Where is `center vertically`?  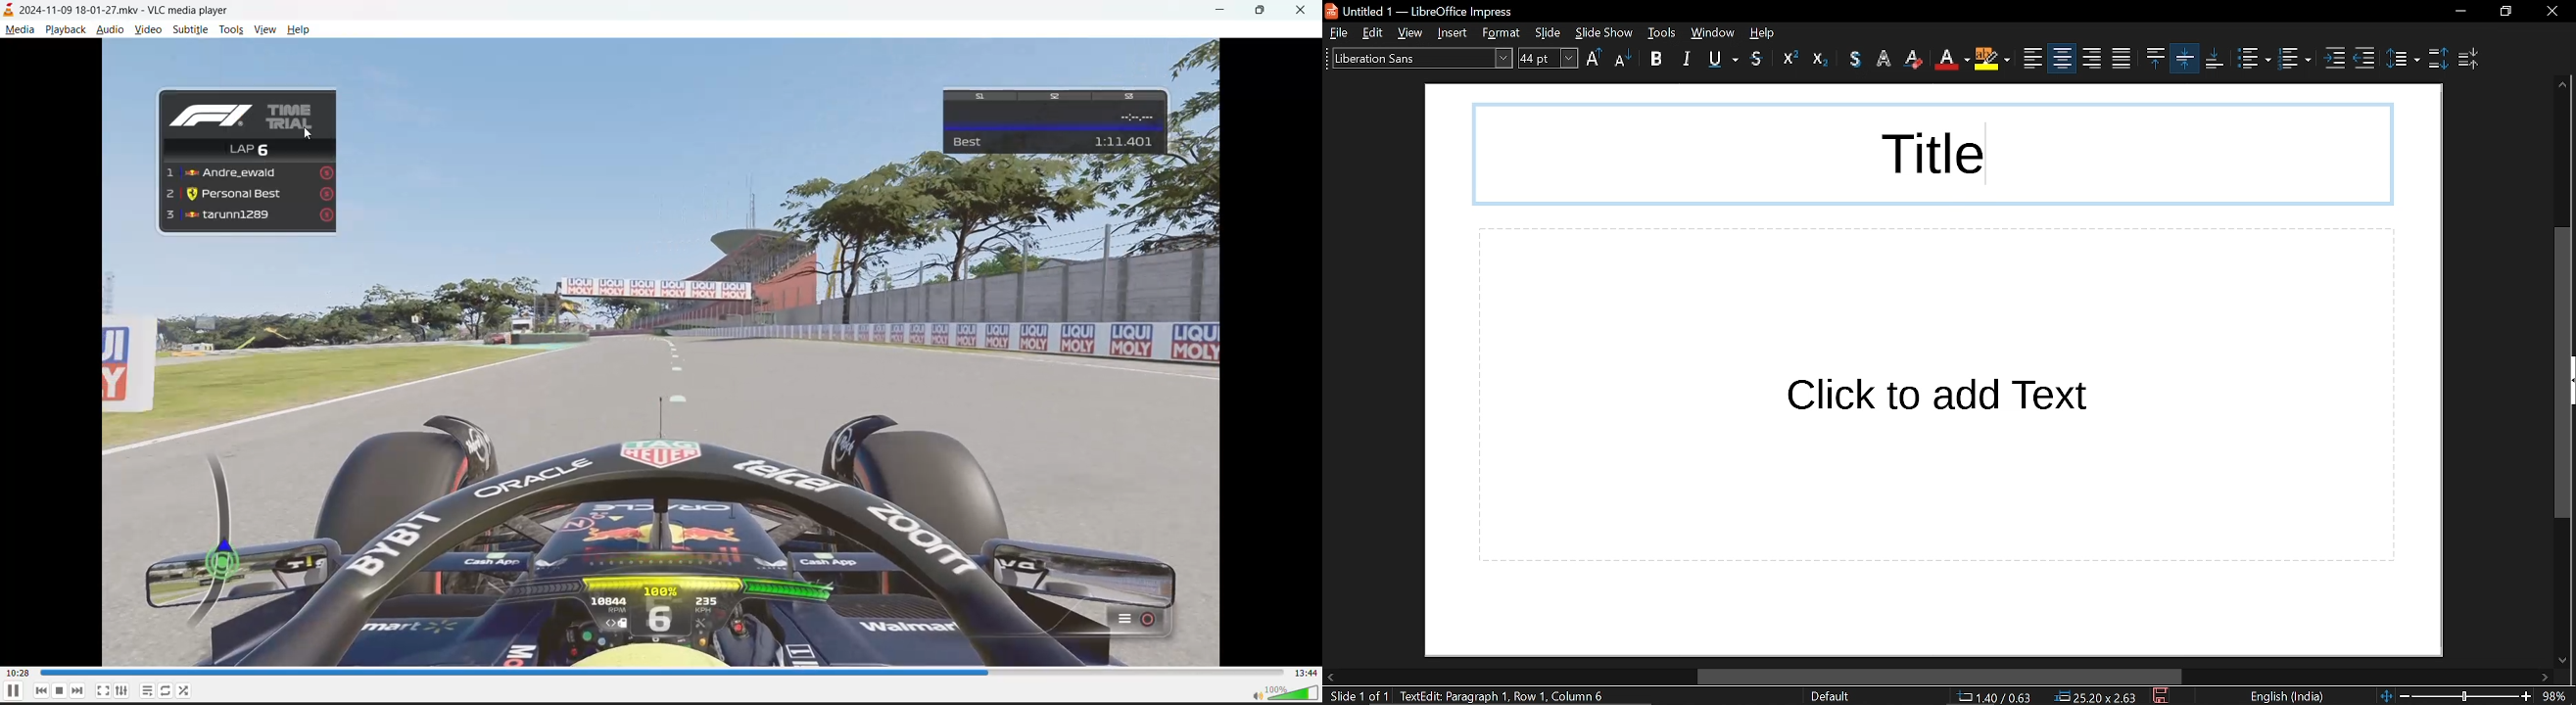 center vertically is located at coordinates (2154, 58).